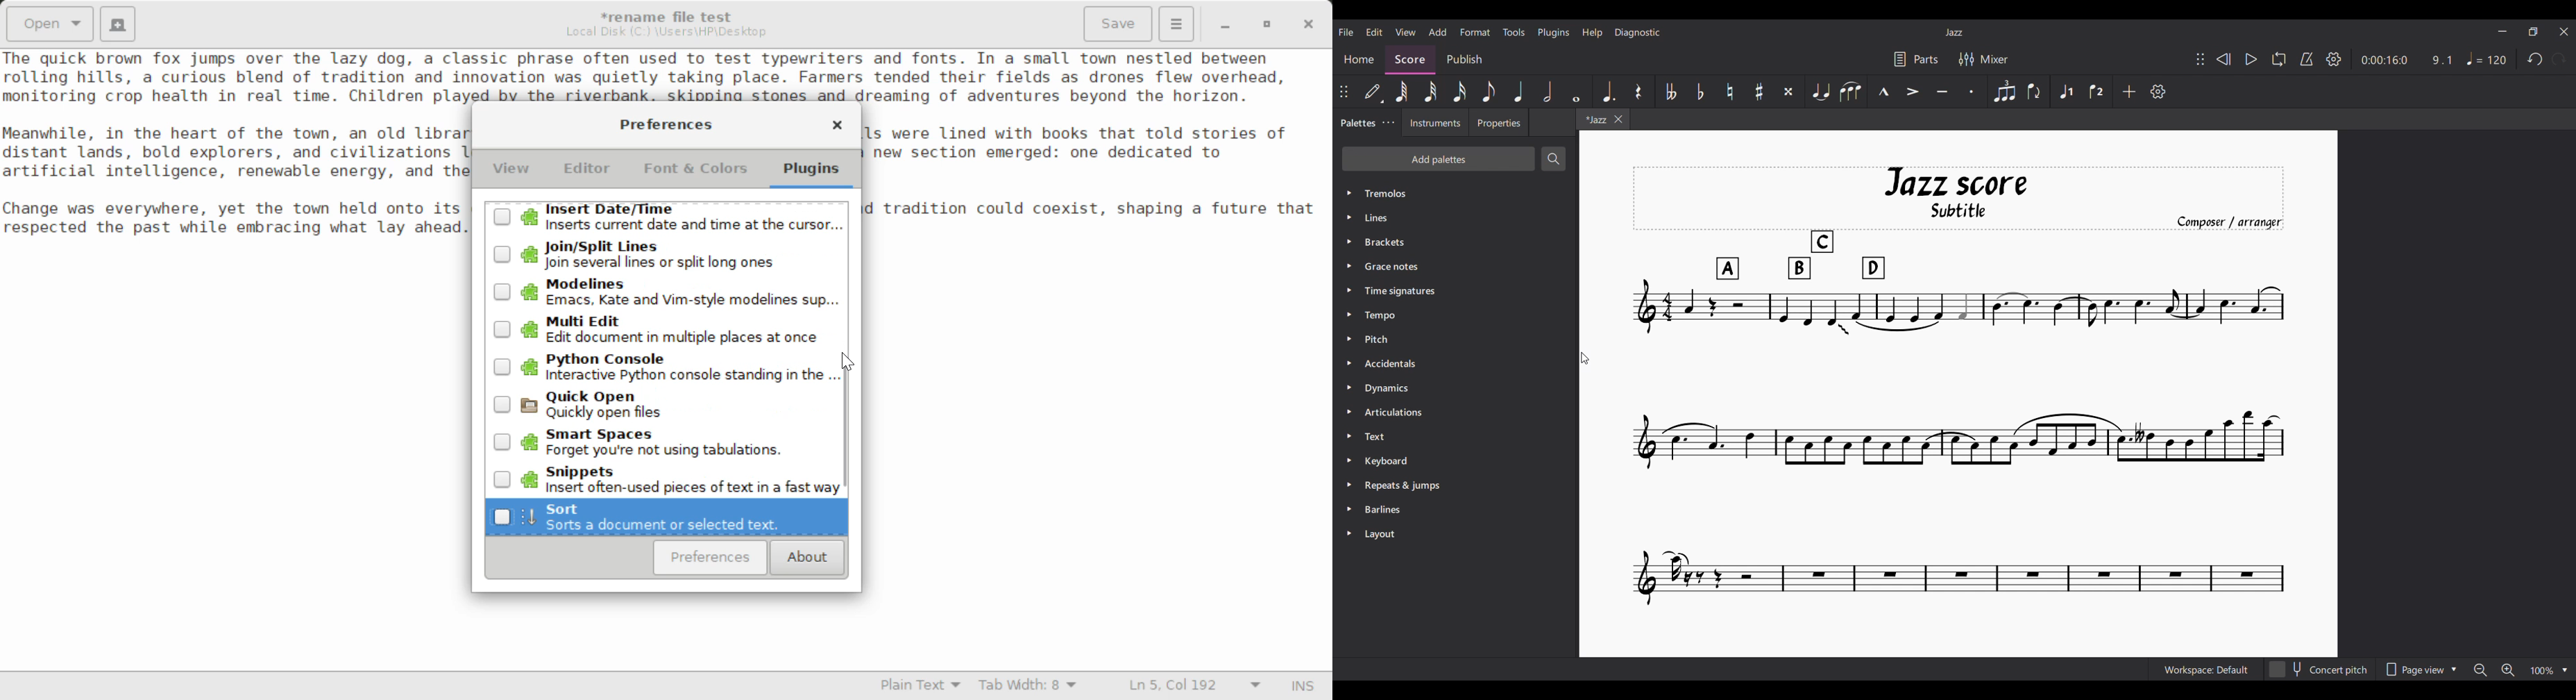  What do you see at coordinates (2097, 91) in the screenshot?
I see `Voice 2` at bounding box center [2097, 91].